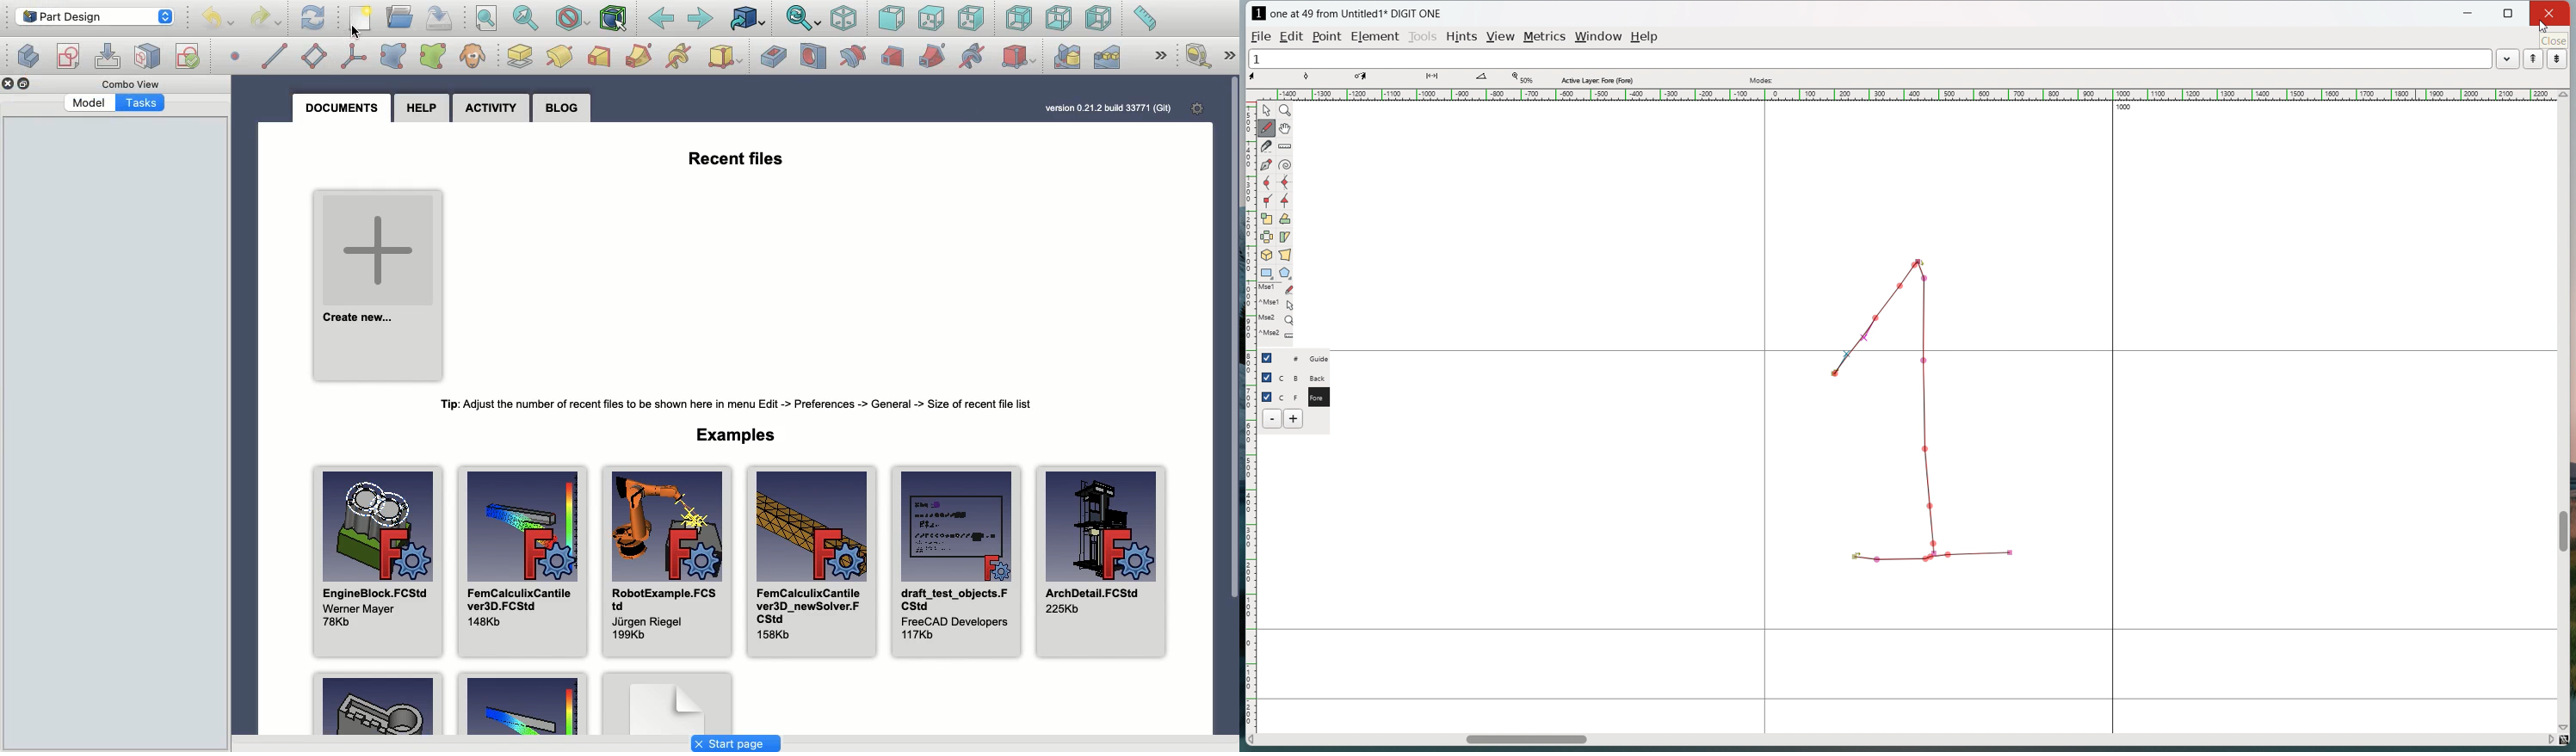 The width and height of the screenshot is (2576, 756). What do you see at coordinates (1258, 13) in the screenshot?
I see `logo` at bounding box center [1258, 13].